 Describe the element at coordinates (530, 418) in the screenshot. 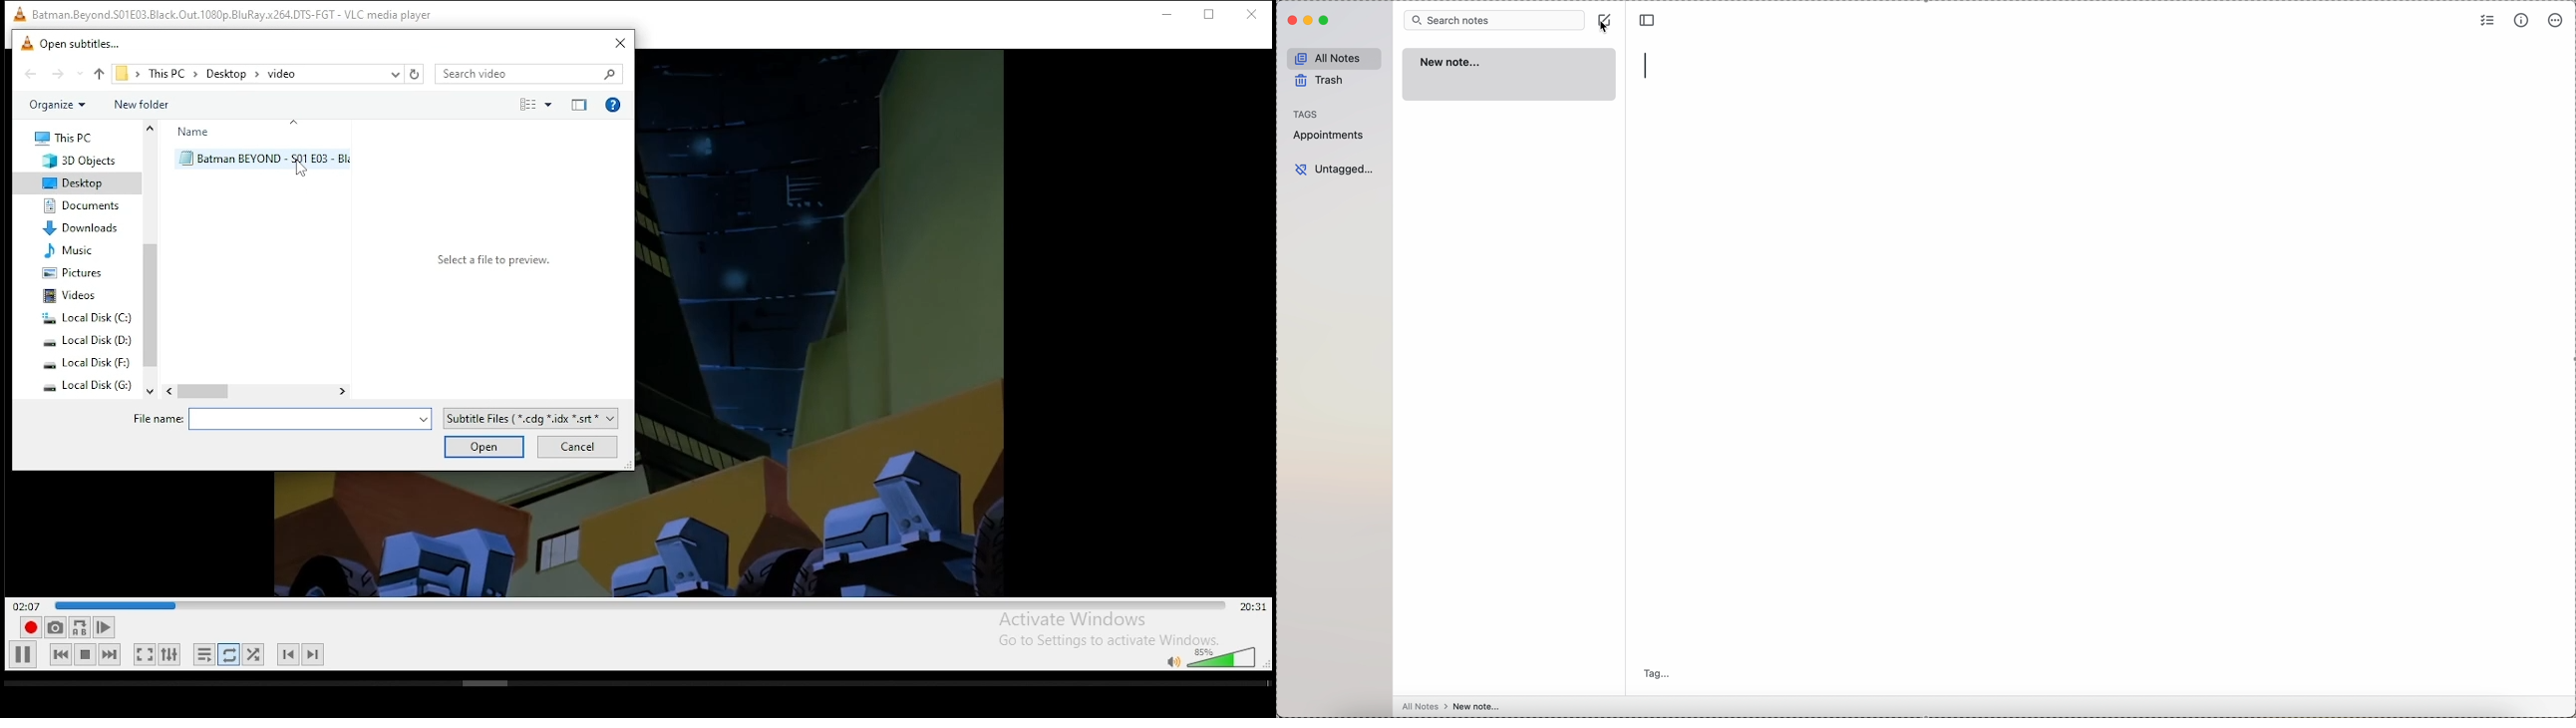

I see `file type` at that location.